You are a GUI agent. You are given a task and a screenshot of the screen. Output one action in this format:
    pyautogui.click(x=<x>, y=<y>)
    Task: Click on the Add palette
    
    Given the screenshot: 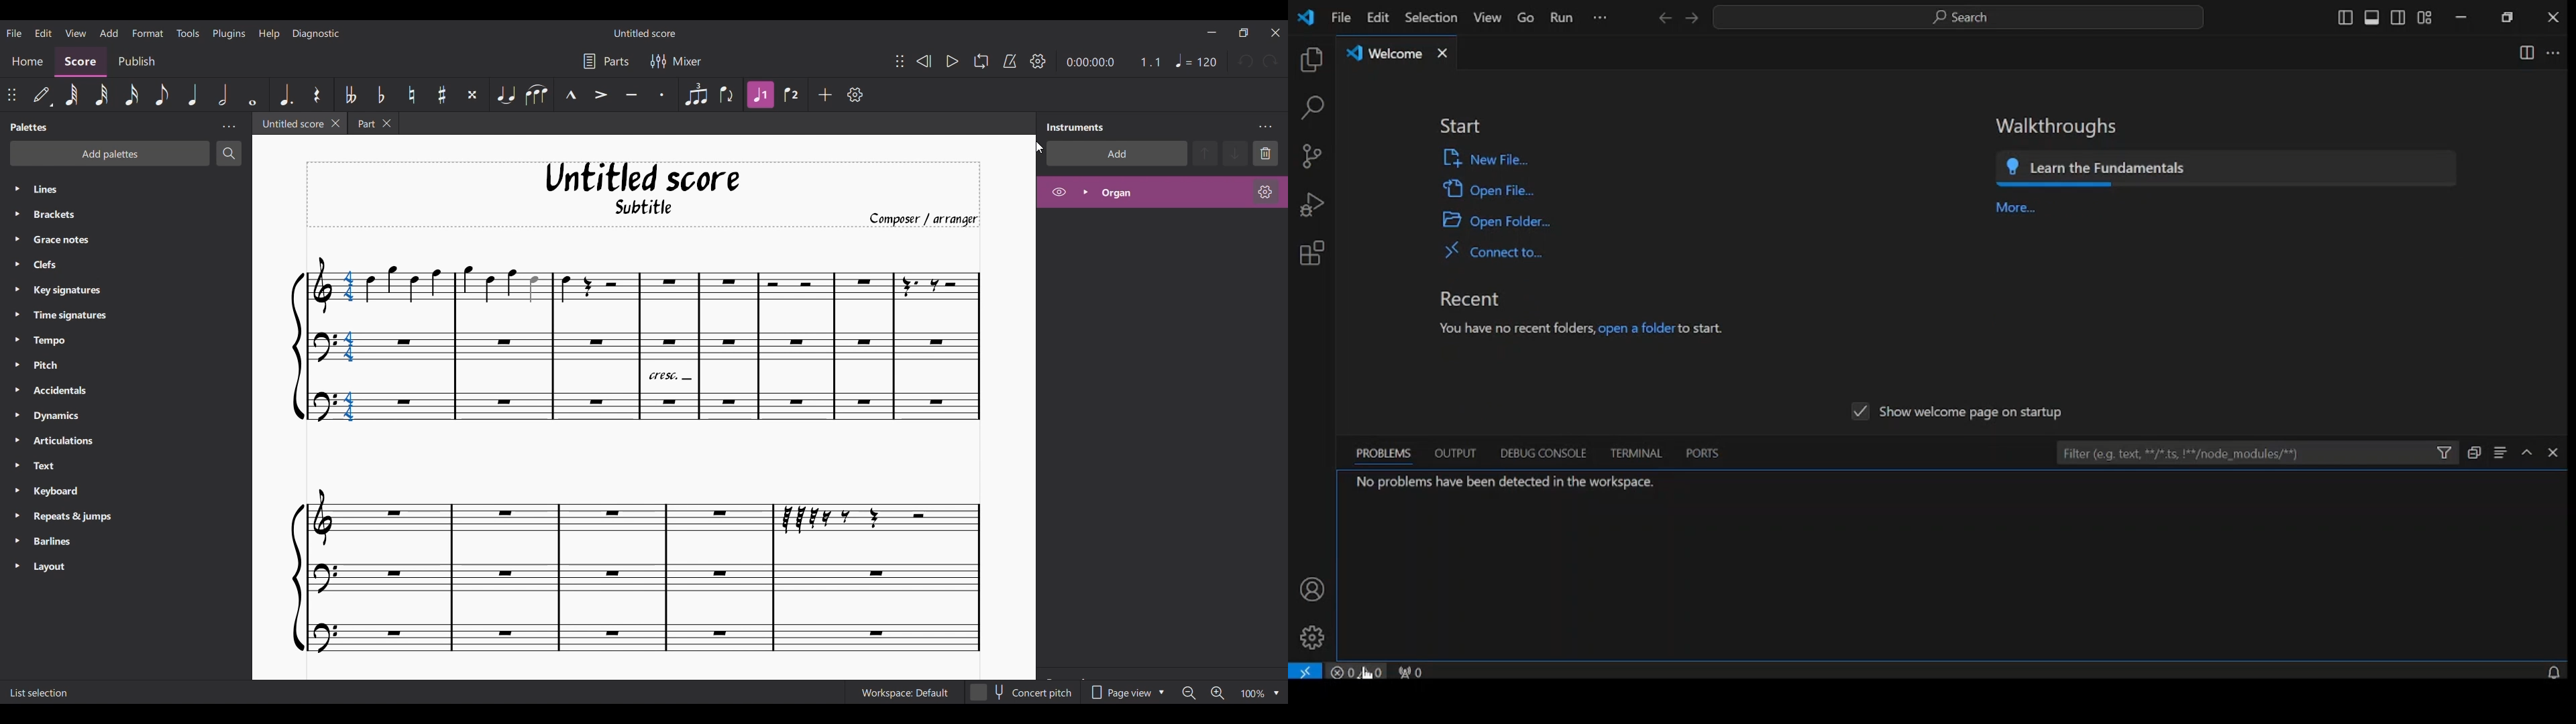 What is the action you would take?
    pyautogui.click(x=110, y=154)
    